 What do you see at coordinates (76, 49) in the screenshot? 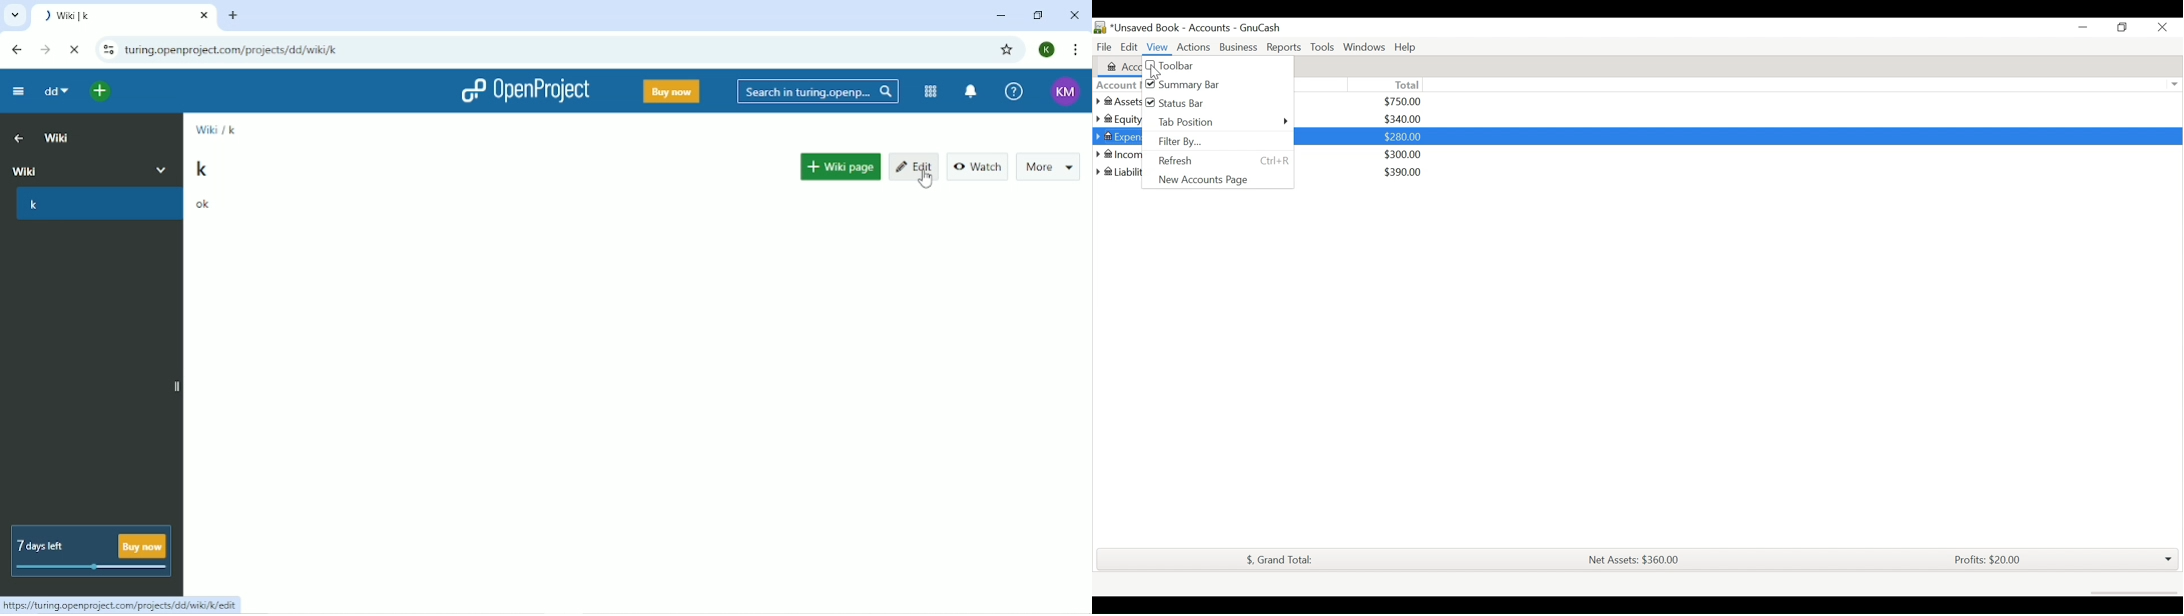
I see `Reload this page` at bounding box center [76, 49].